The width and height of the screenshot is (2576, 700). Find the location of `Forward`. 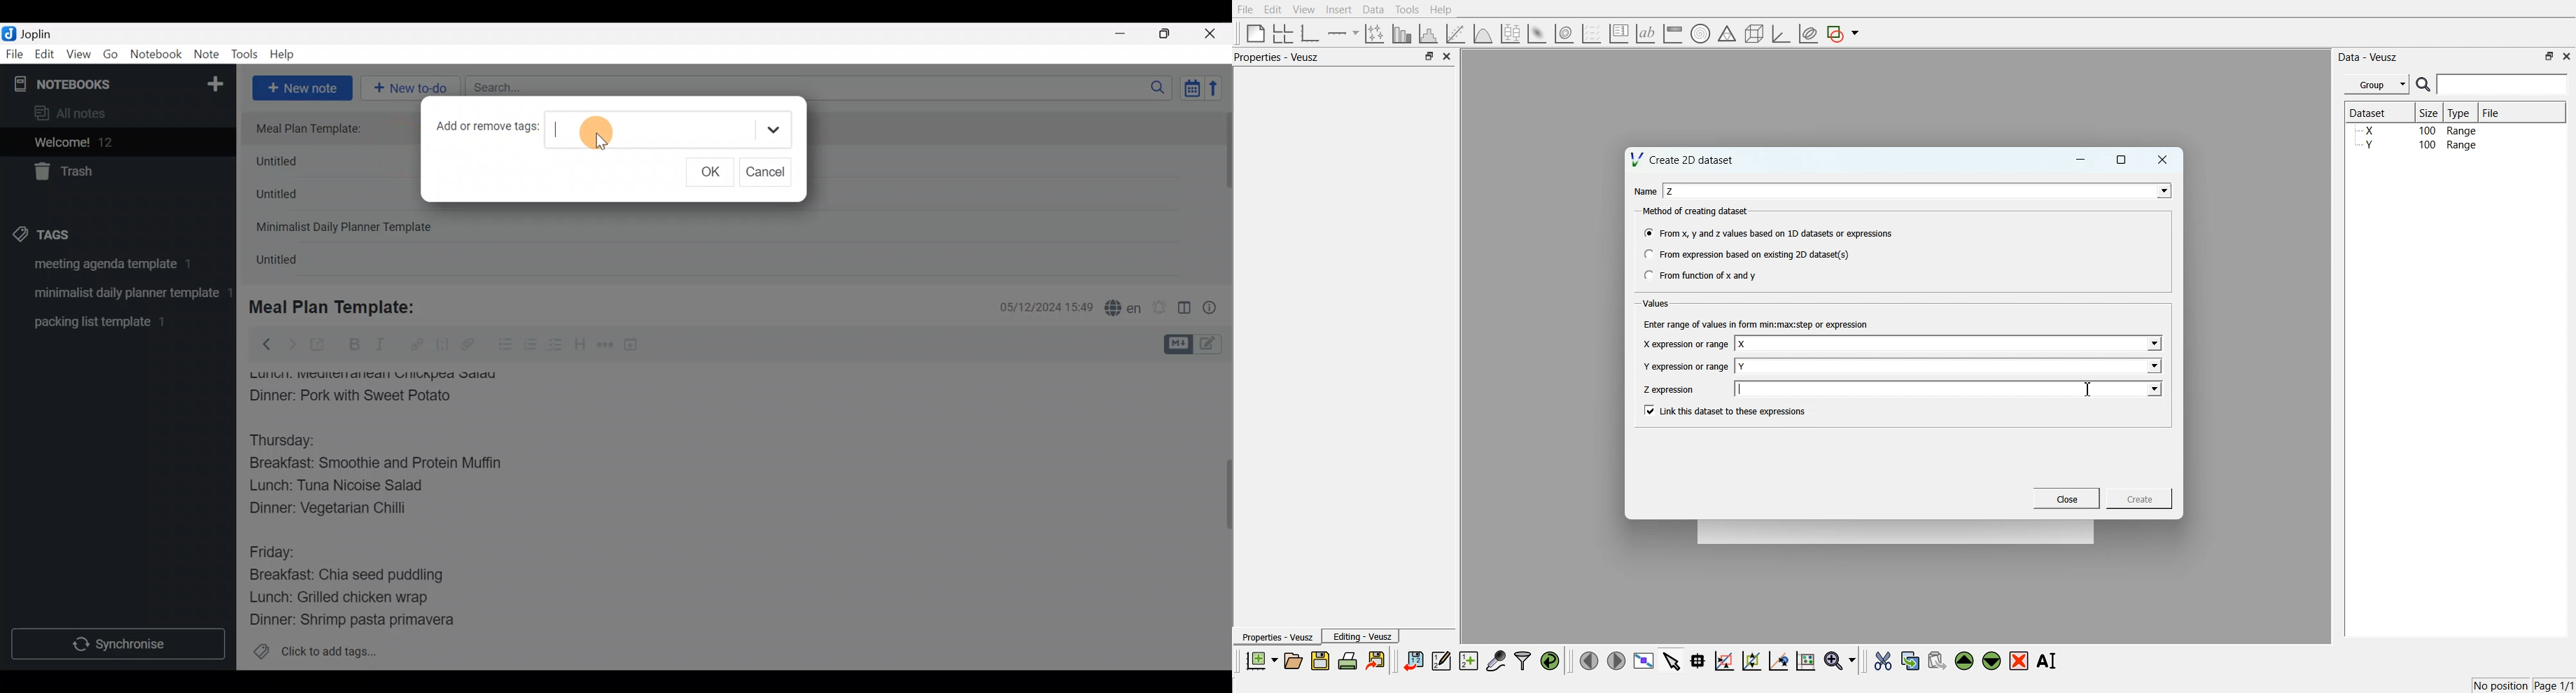

Forward is located at coordinates (291, 344).